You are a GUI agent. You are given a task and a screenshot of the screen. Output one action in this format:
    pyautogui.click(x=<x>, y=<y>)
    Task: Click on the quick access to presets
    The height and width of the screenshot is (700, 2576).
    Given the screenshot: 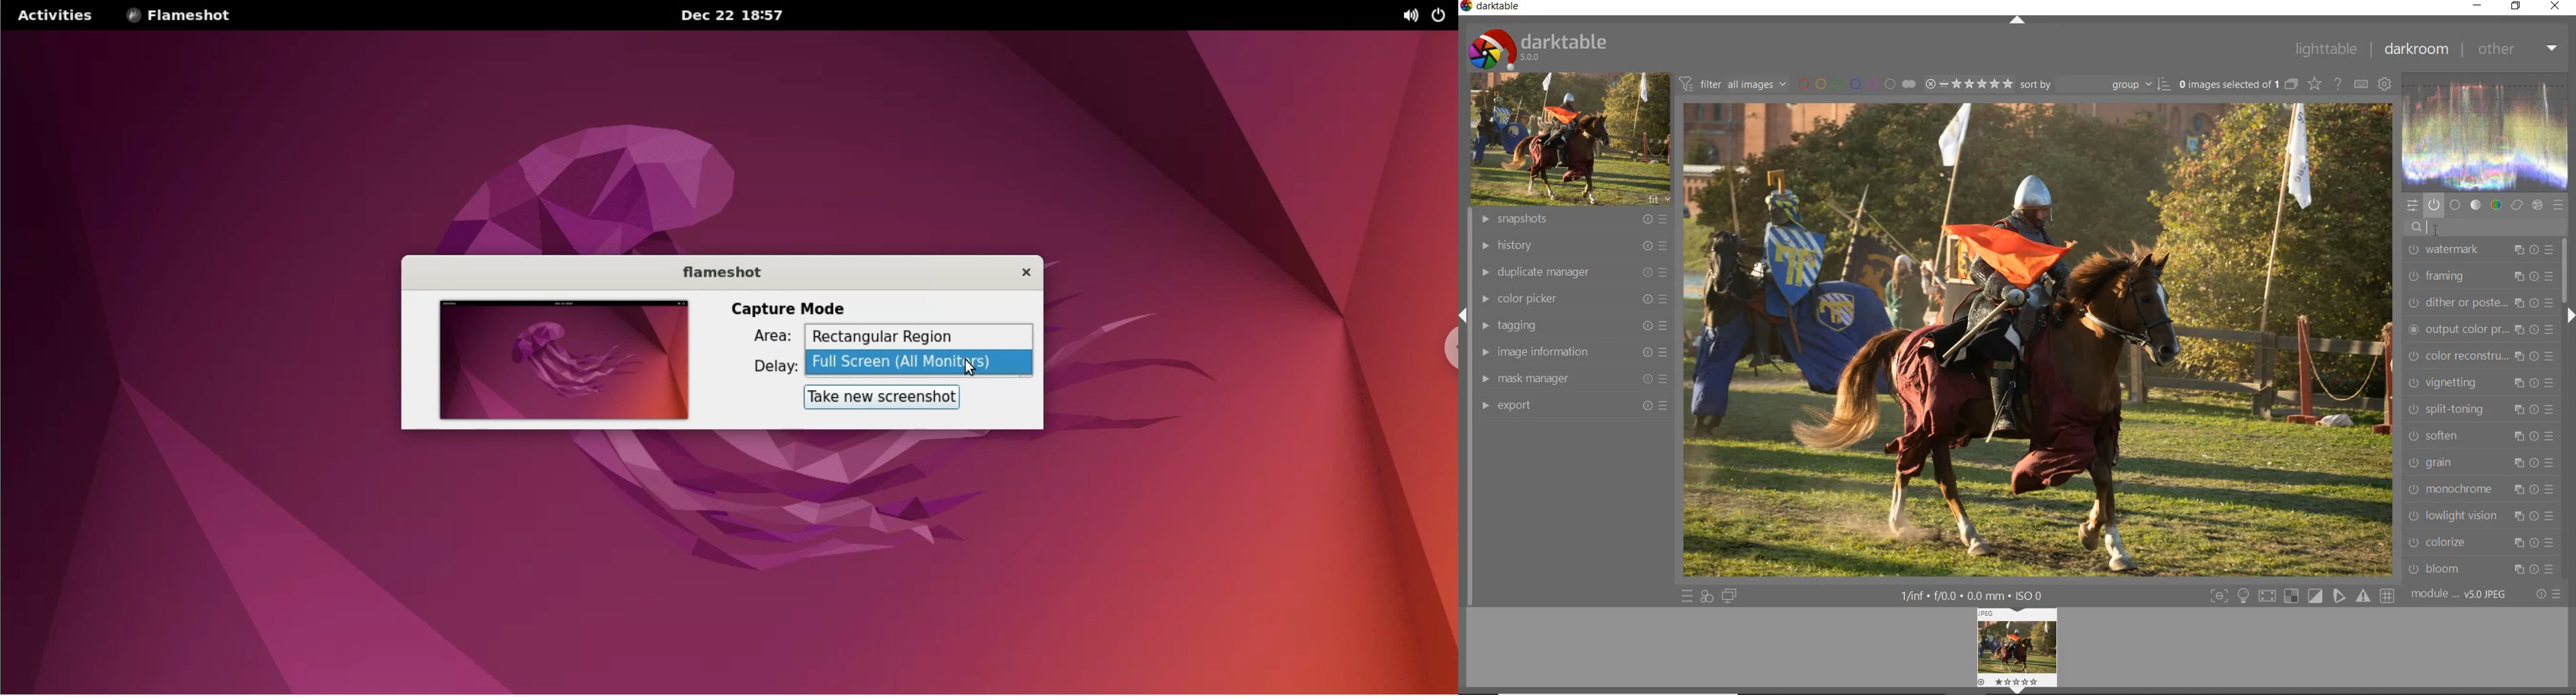 What is the action you would take?
    pyautogui.click(x=1687, y=596)
    